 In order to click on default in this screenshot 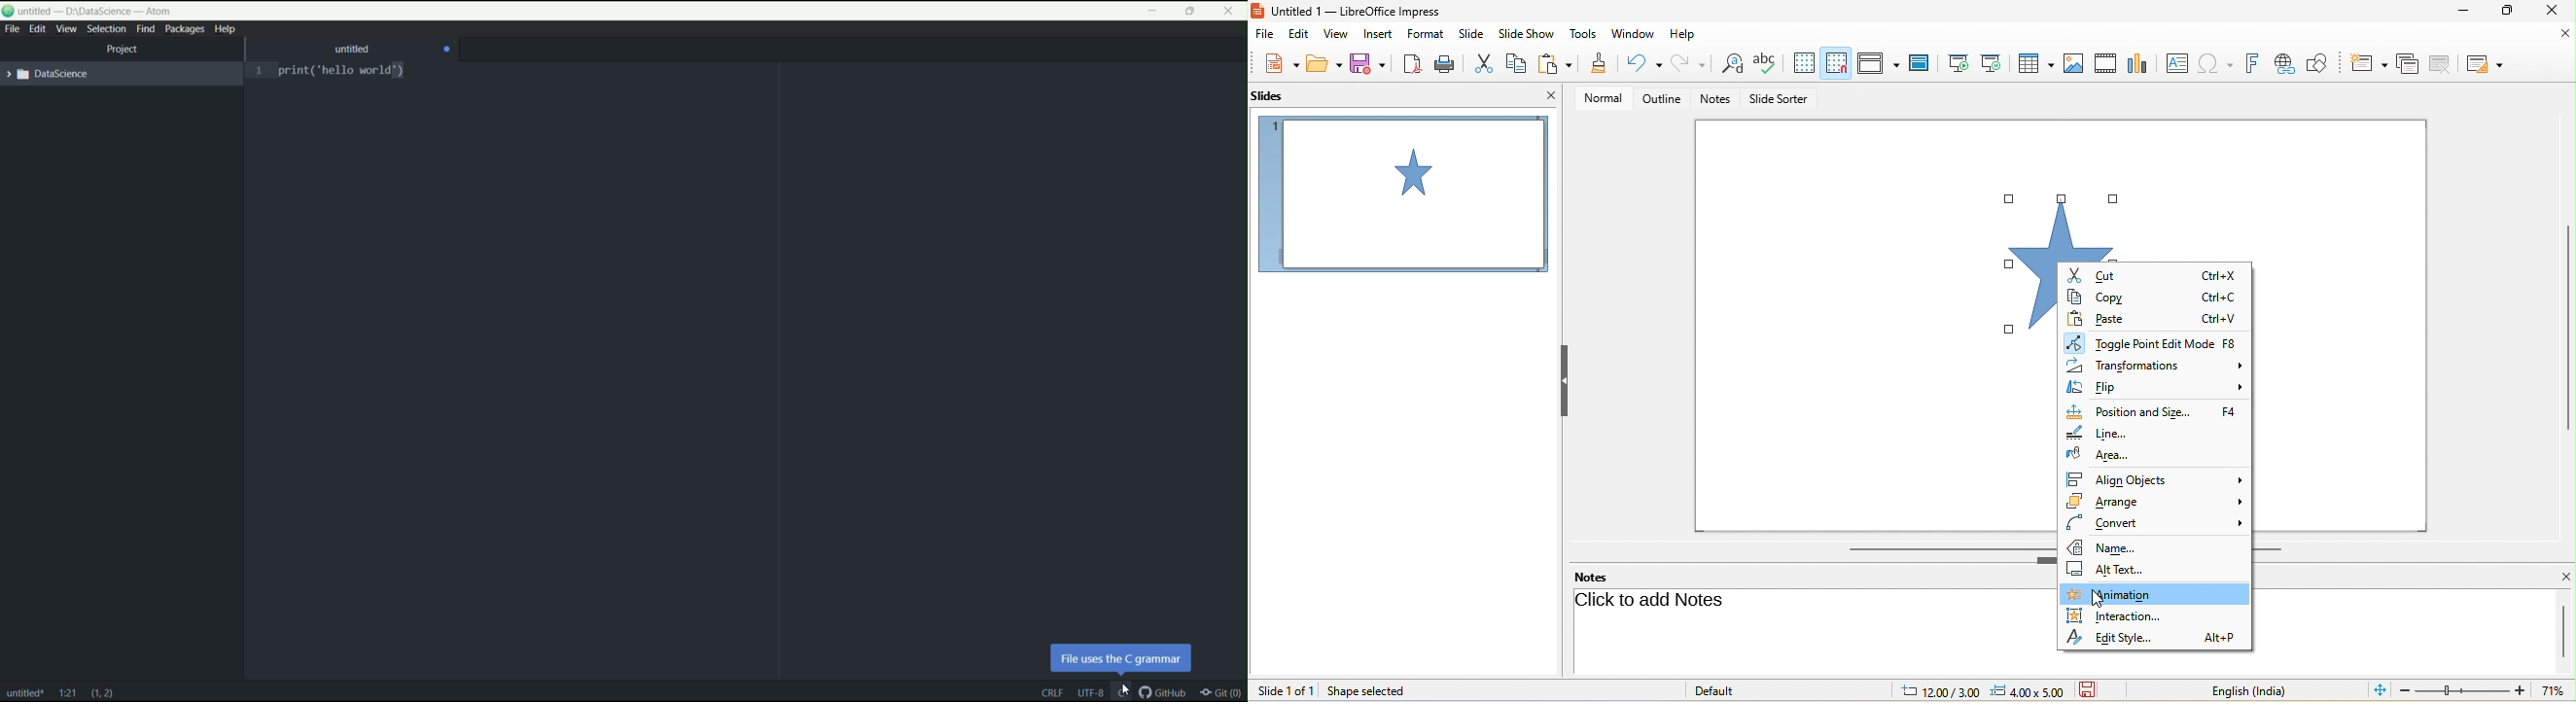, I will do `click(1716, 690)`.